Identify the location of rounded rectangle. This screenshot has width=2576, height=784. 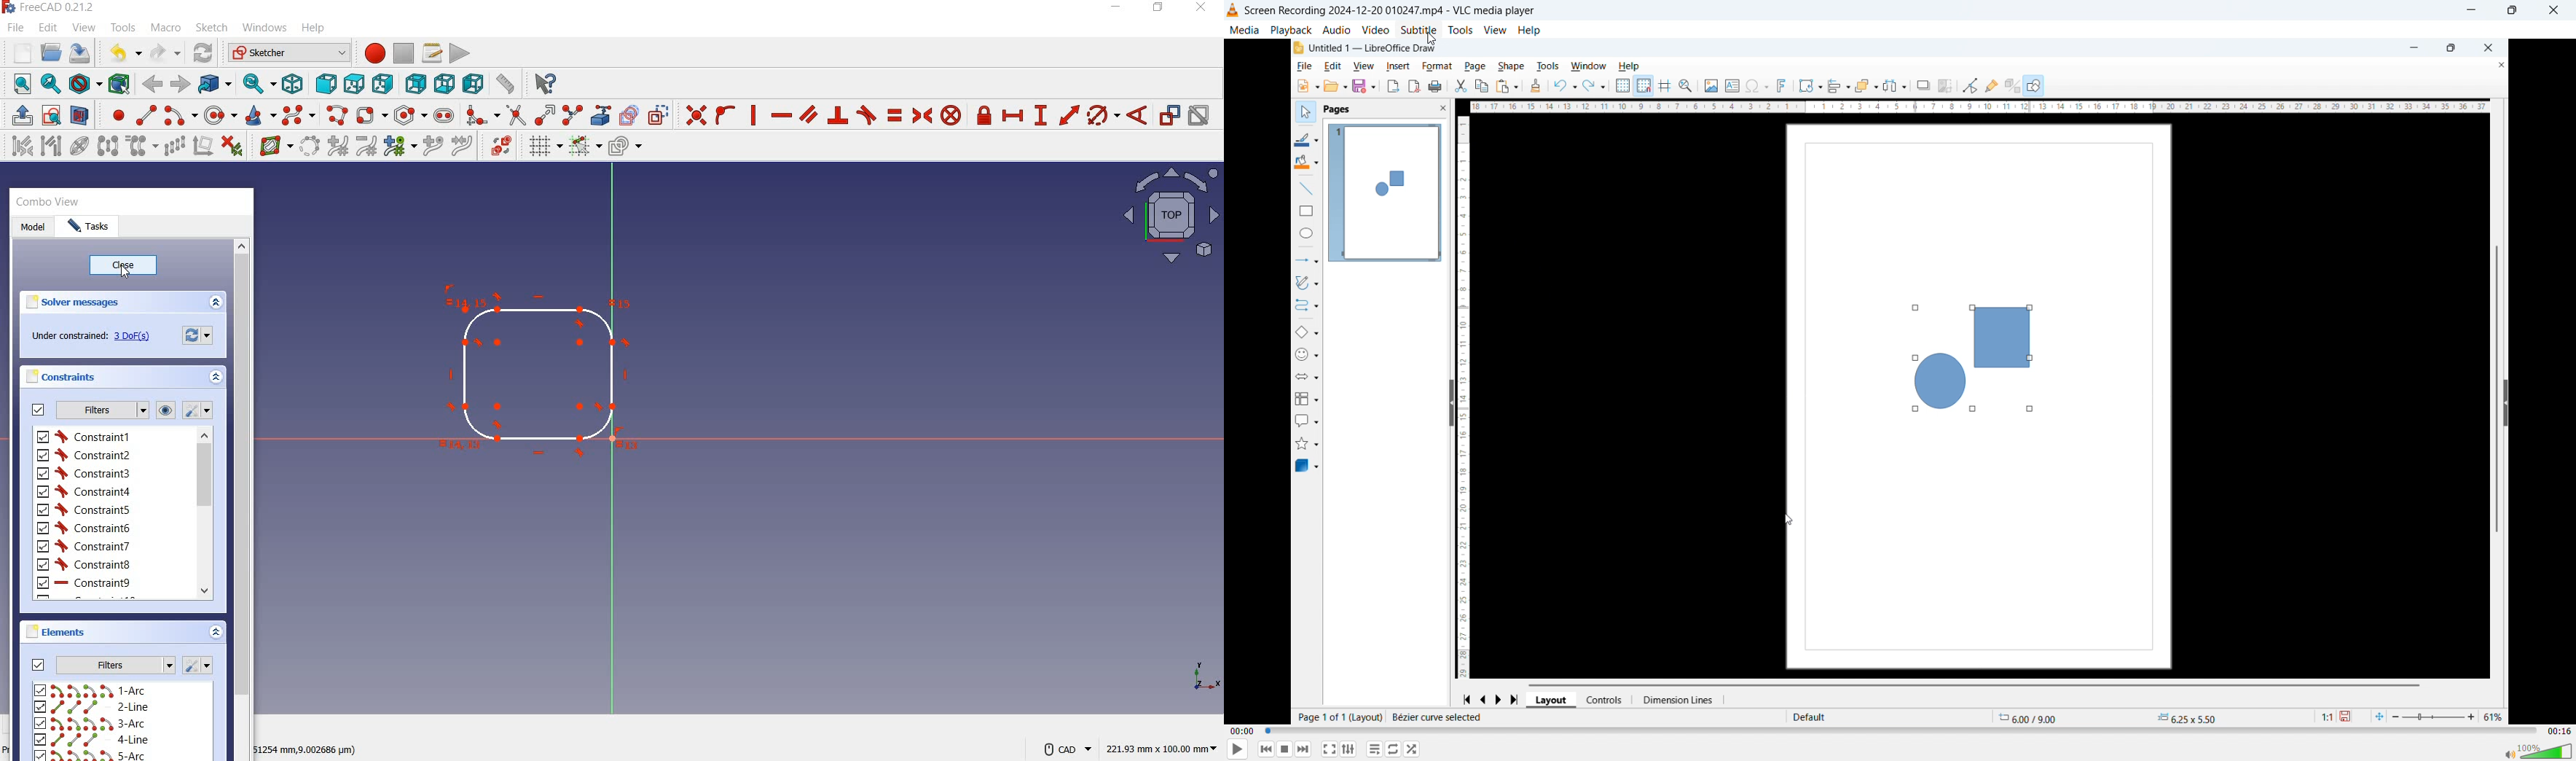
(537, 380).